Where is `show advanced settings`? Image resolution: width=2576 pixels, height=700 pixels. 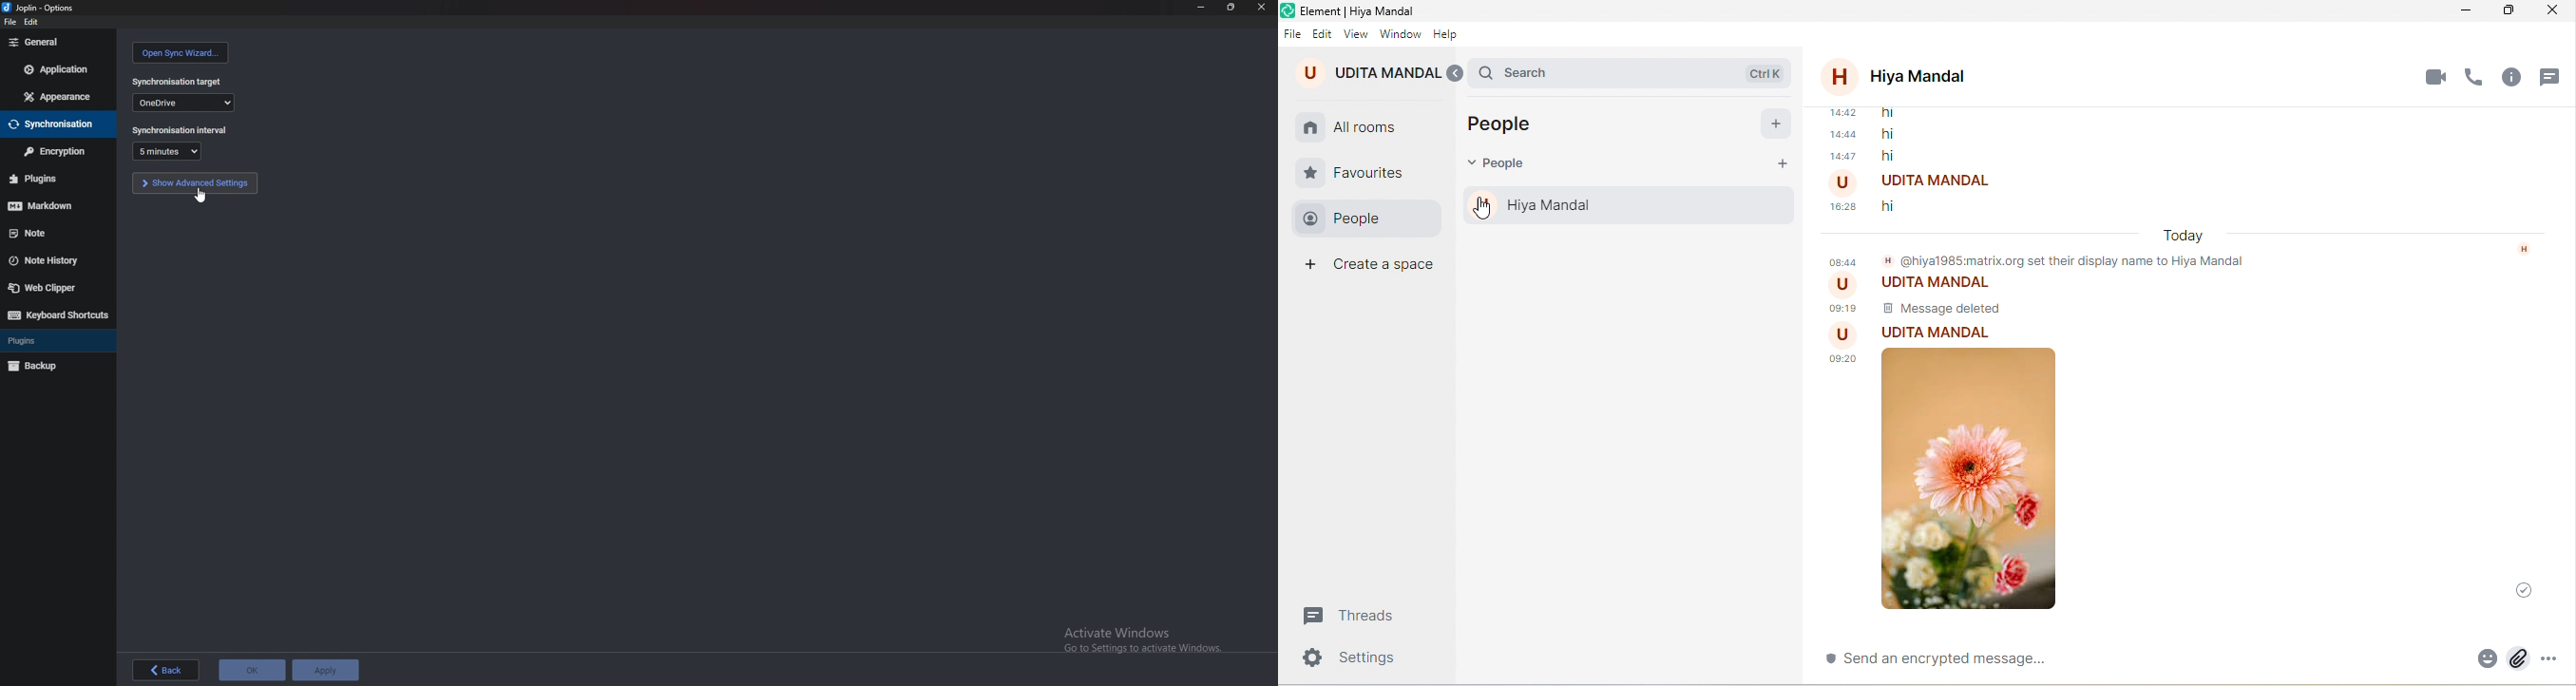 show advanced settings is located at coordinates (195, 183).